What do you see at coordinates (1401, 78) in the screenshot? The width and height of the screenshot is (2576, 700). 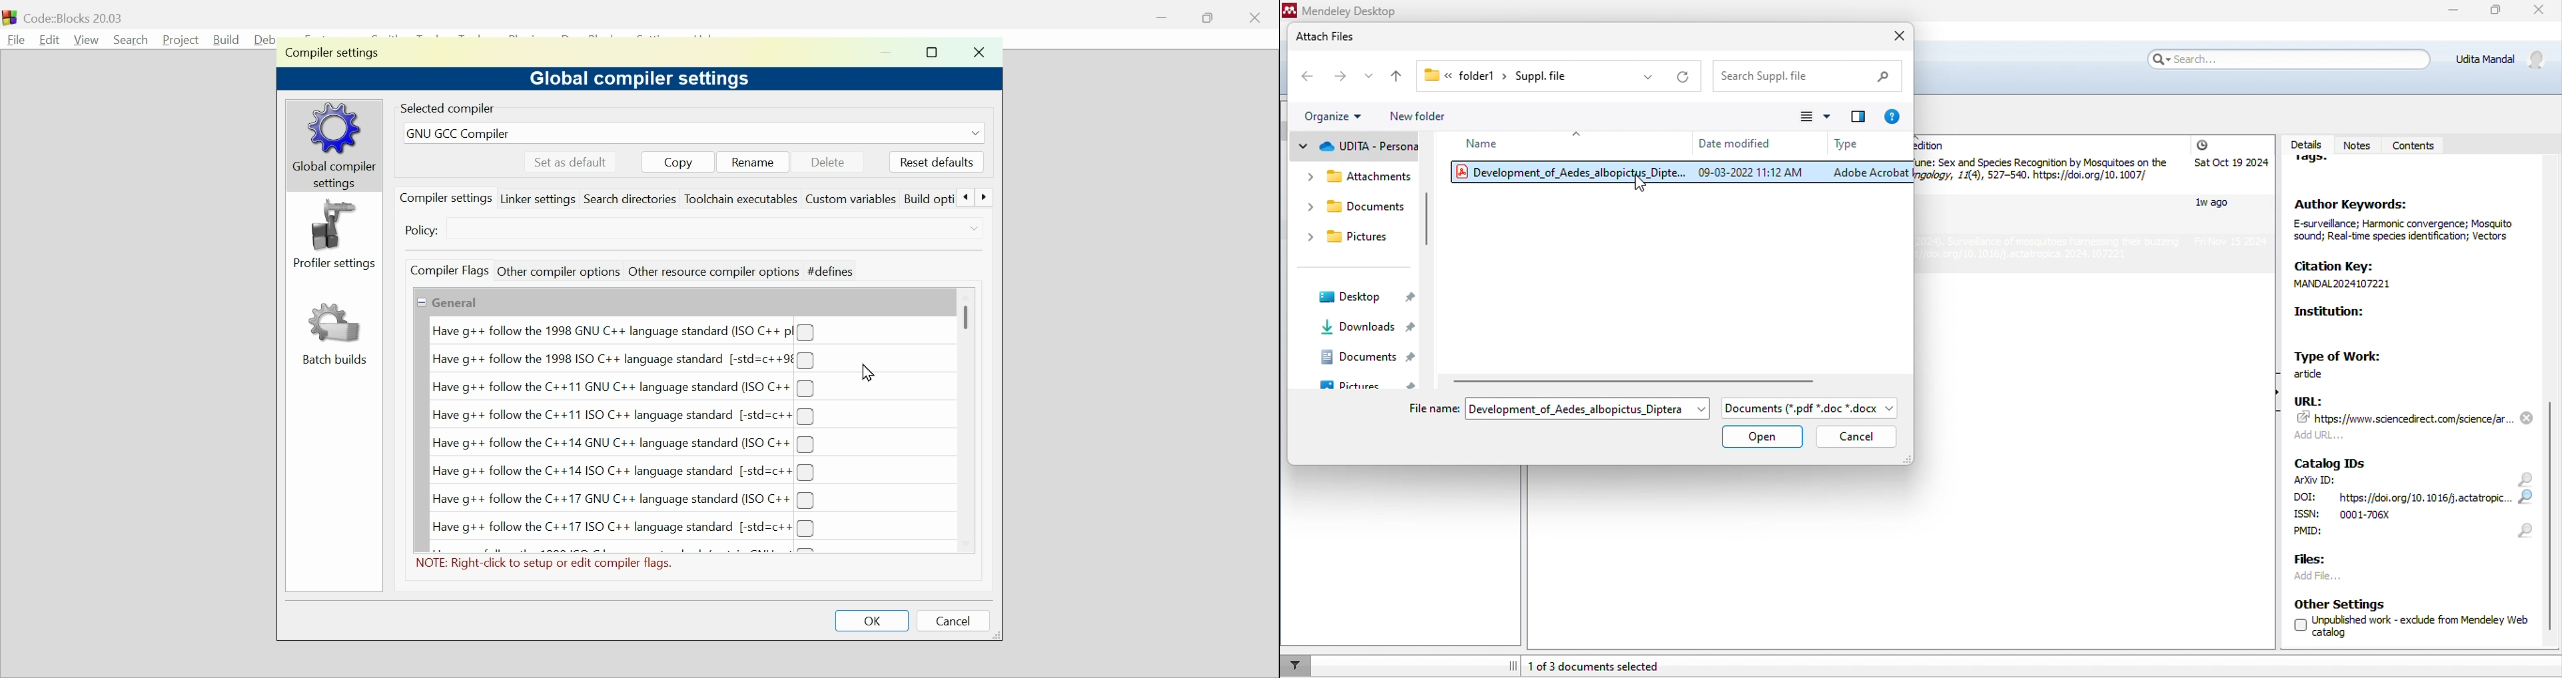 I see `upto previous` at bounding box center [1401, 78].